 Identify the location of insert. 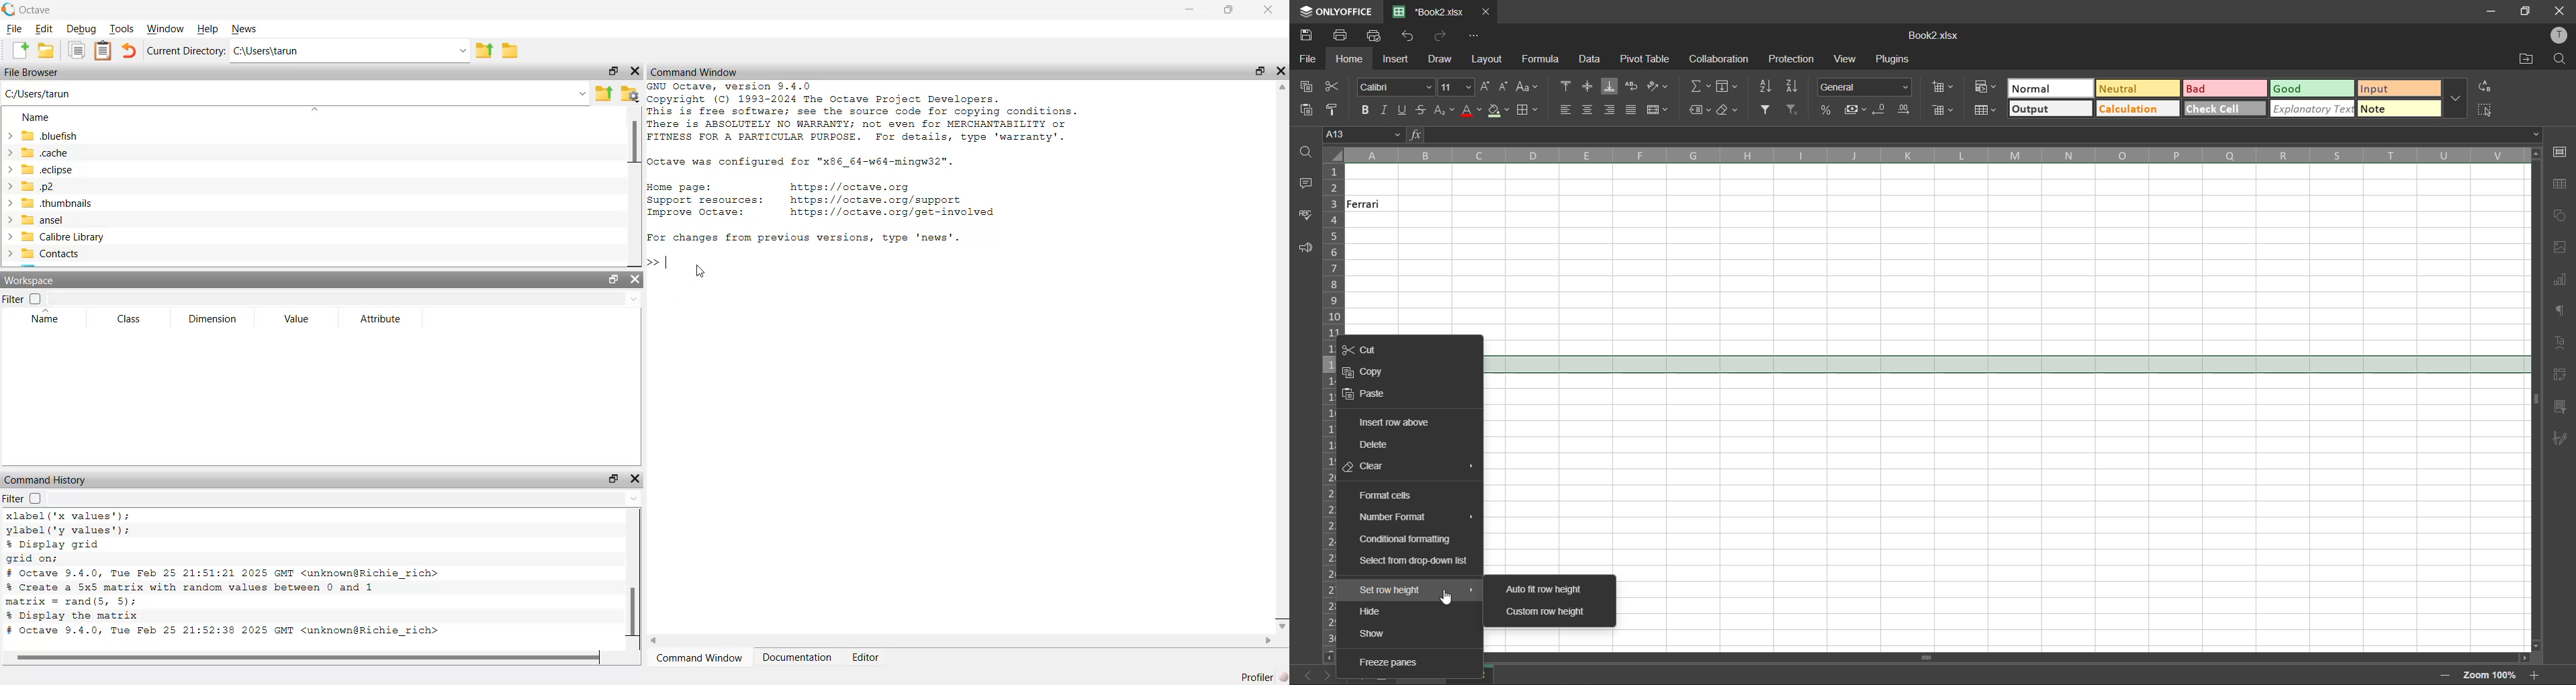
(1397, 57).